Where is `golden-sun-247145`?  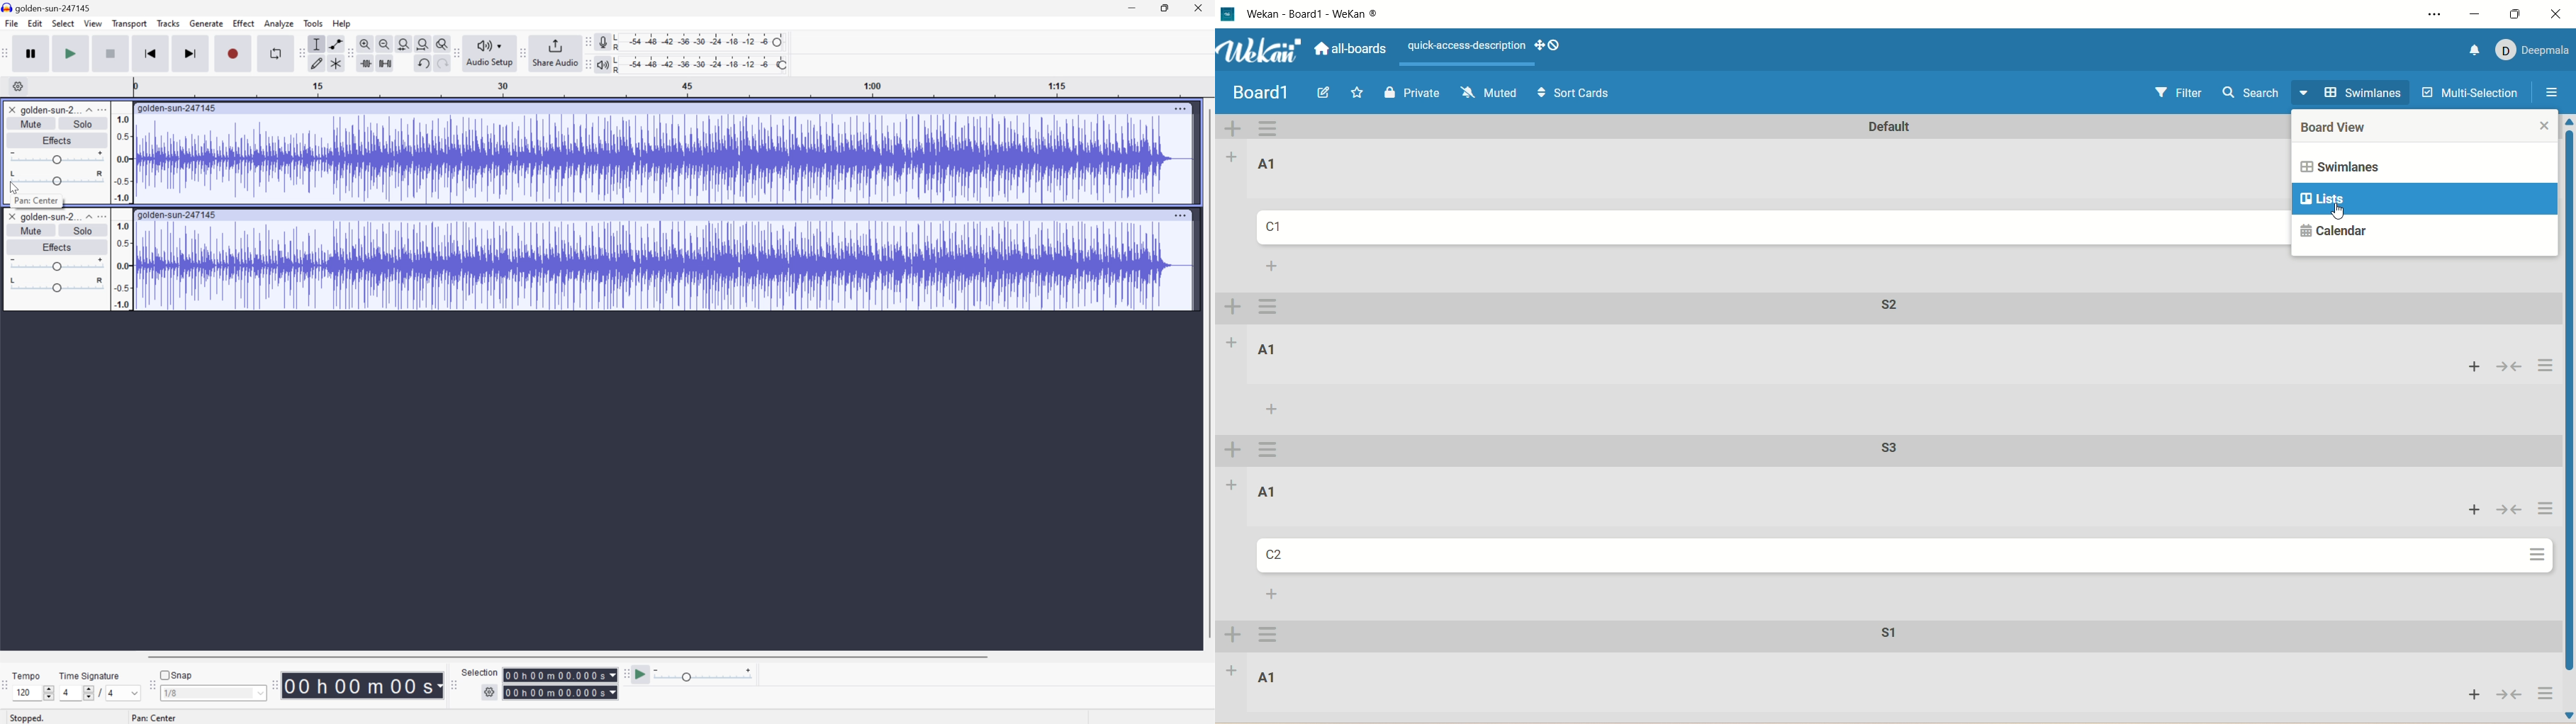
golden-sun-247145 is located at coordinates (49, 7).